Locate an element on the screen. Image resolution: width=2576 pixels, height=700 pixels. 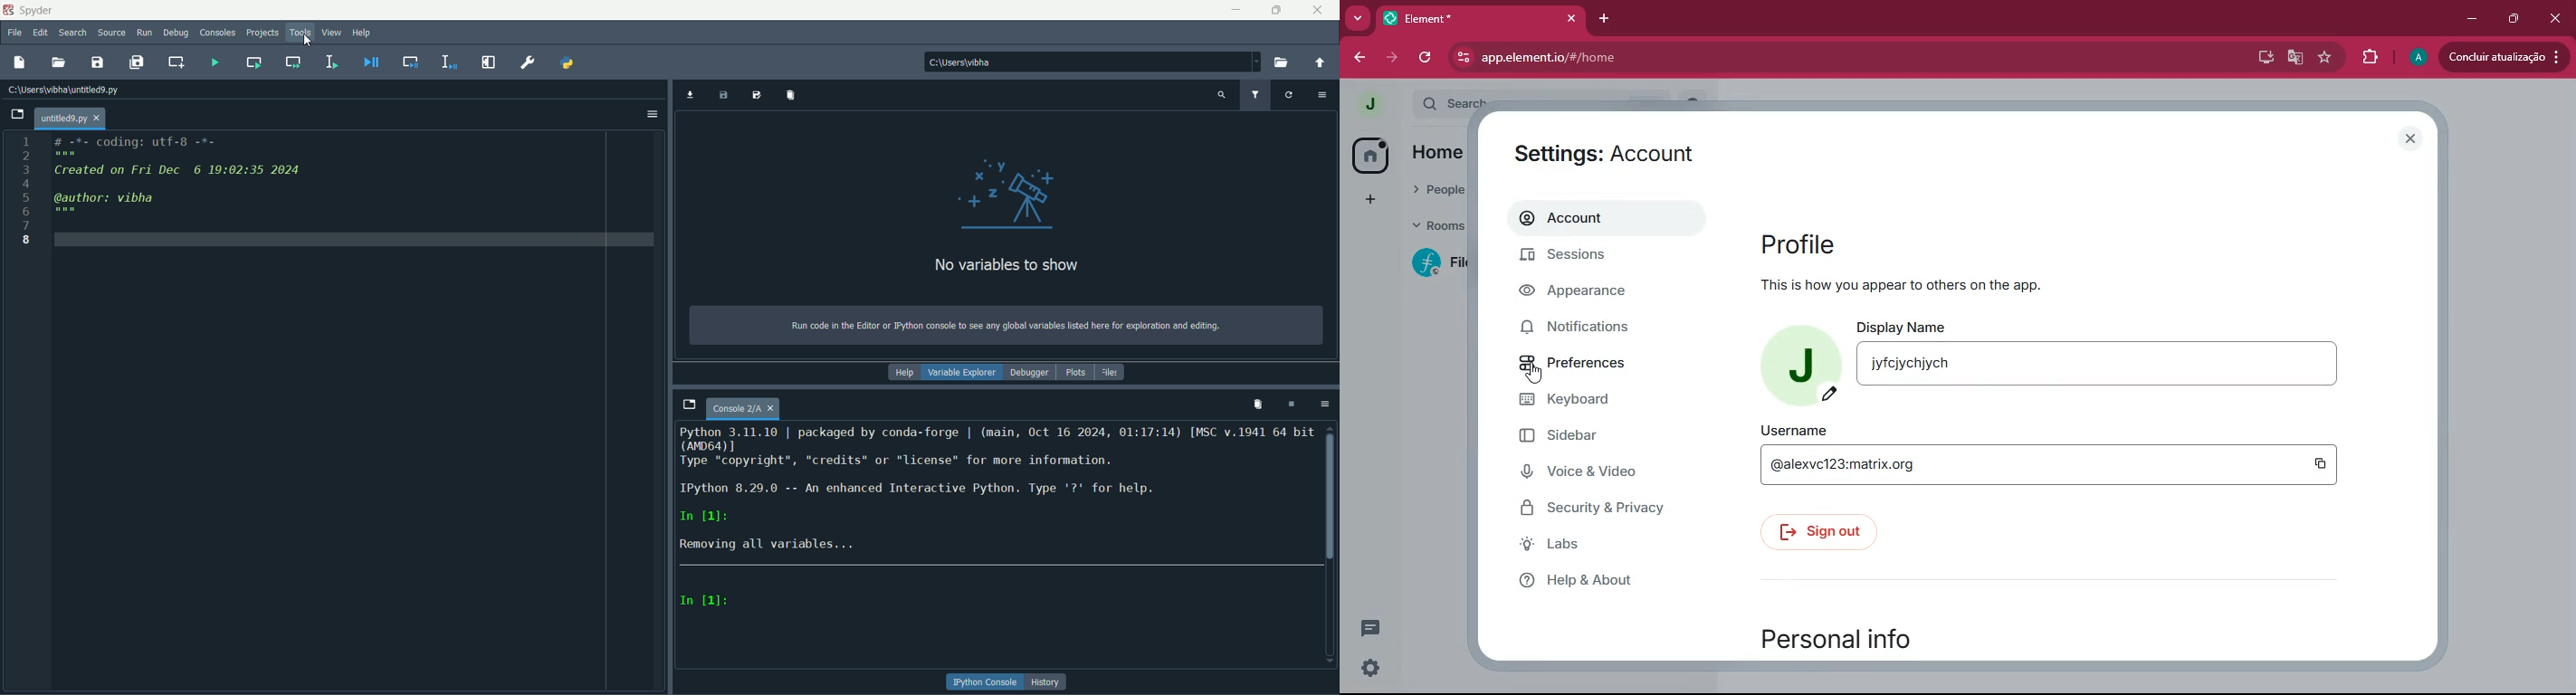
change directory is located at coordinates (1320, 63).